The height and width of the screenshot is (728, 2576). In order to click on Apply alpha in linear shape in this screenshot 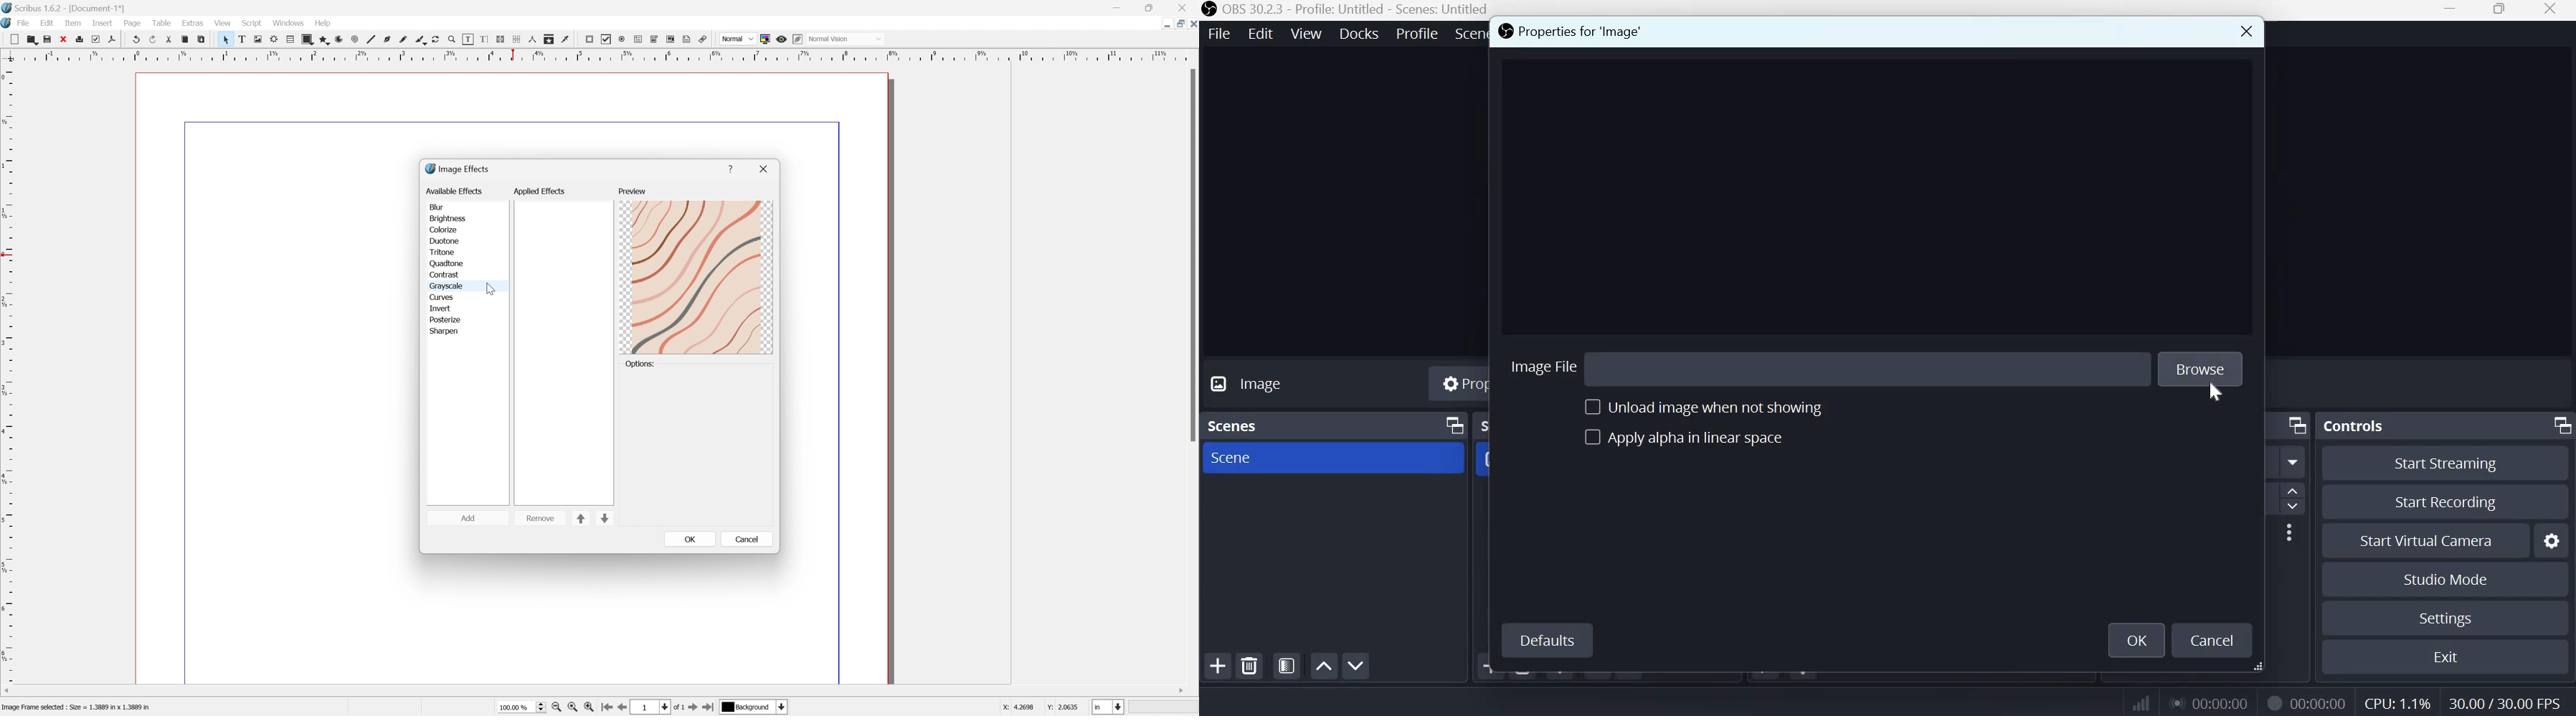, I will do `click(1687, 438)`.